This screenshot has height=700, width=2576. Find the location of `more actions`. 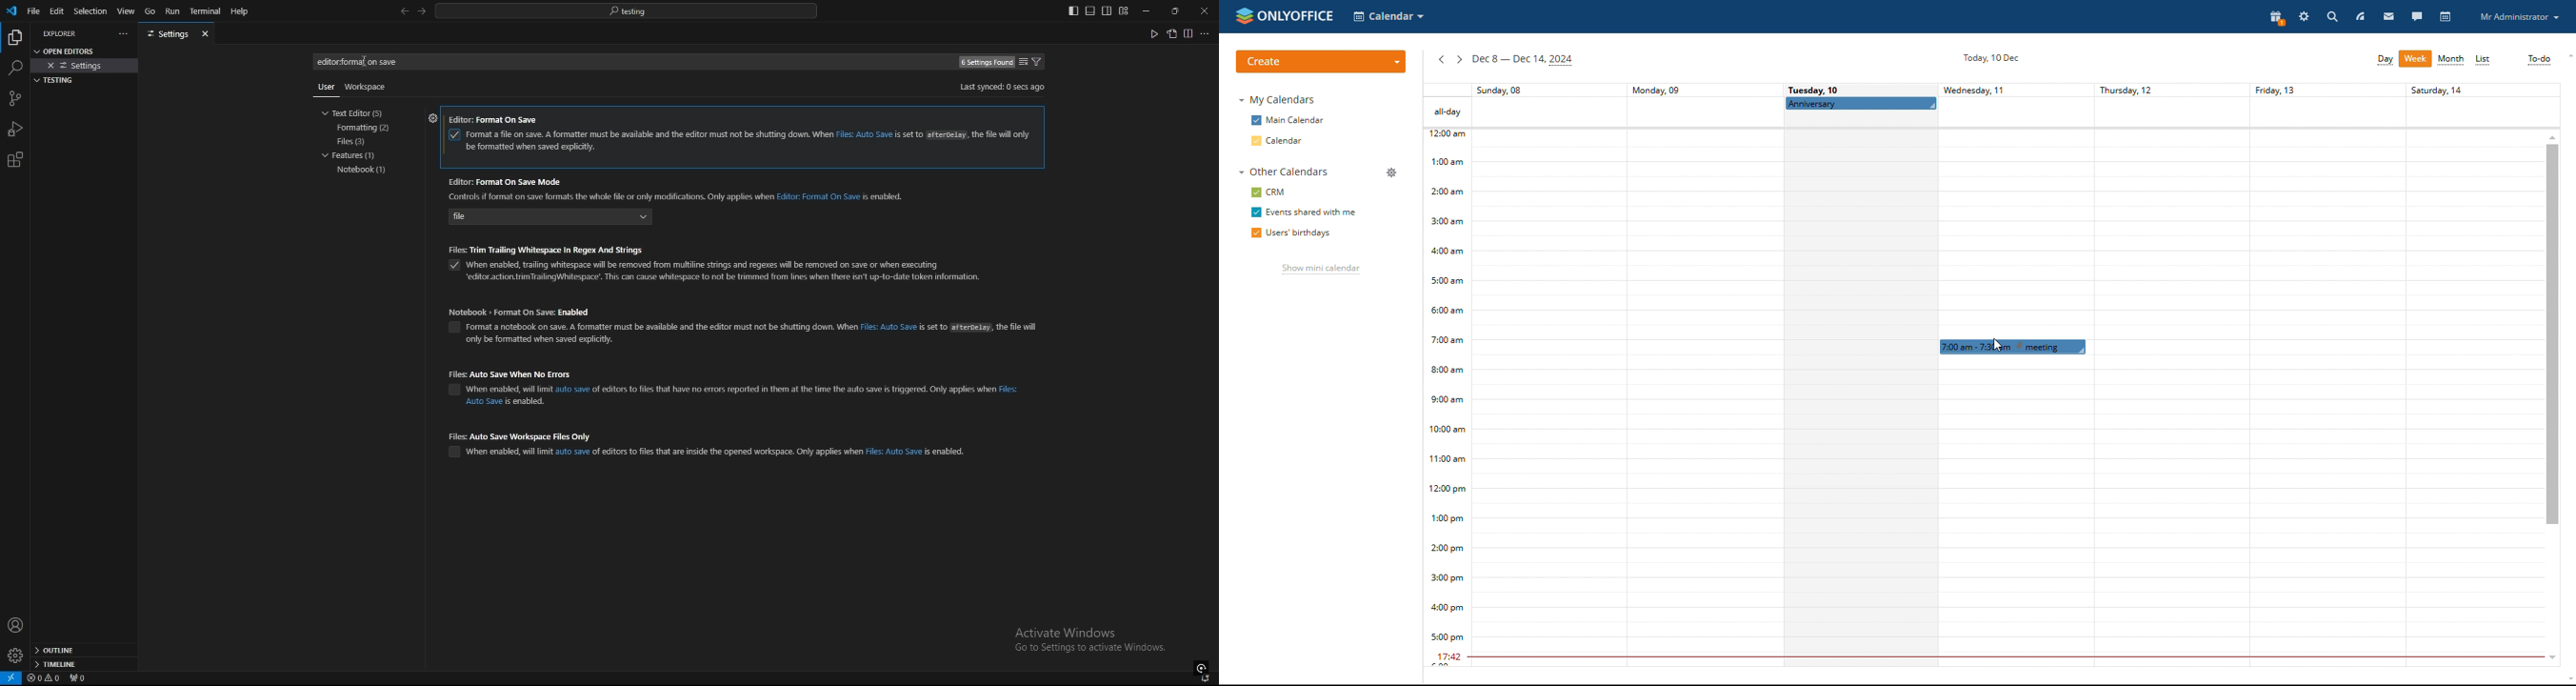

more actions is located at coordinates (1206, 33).